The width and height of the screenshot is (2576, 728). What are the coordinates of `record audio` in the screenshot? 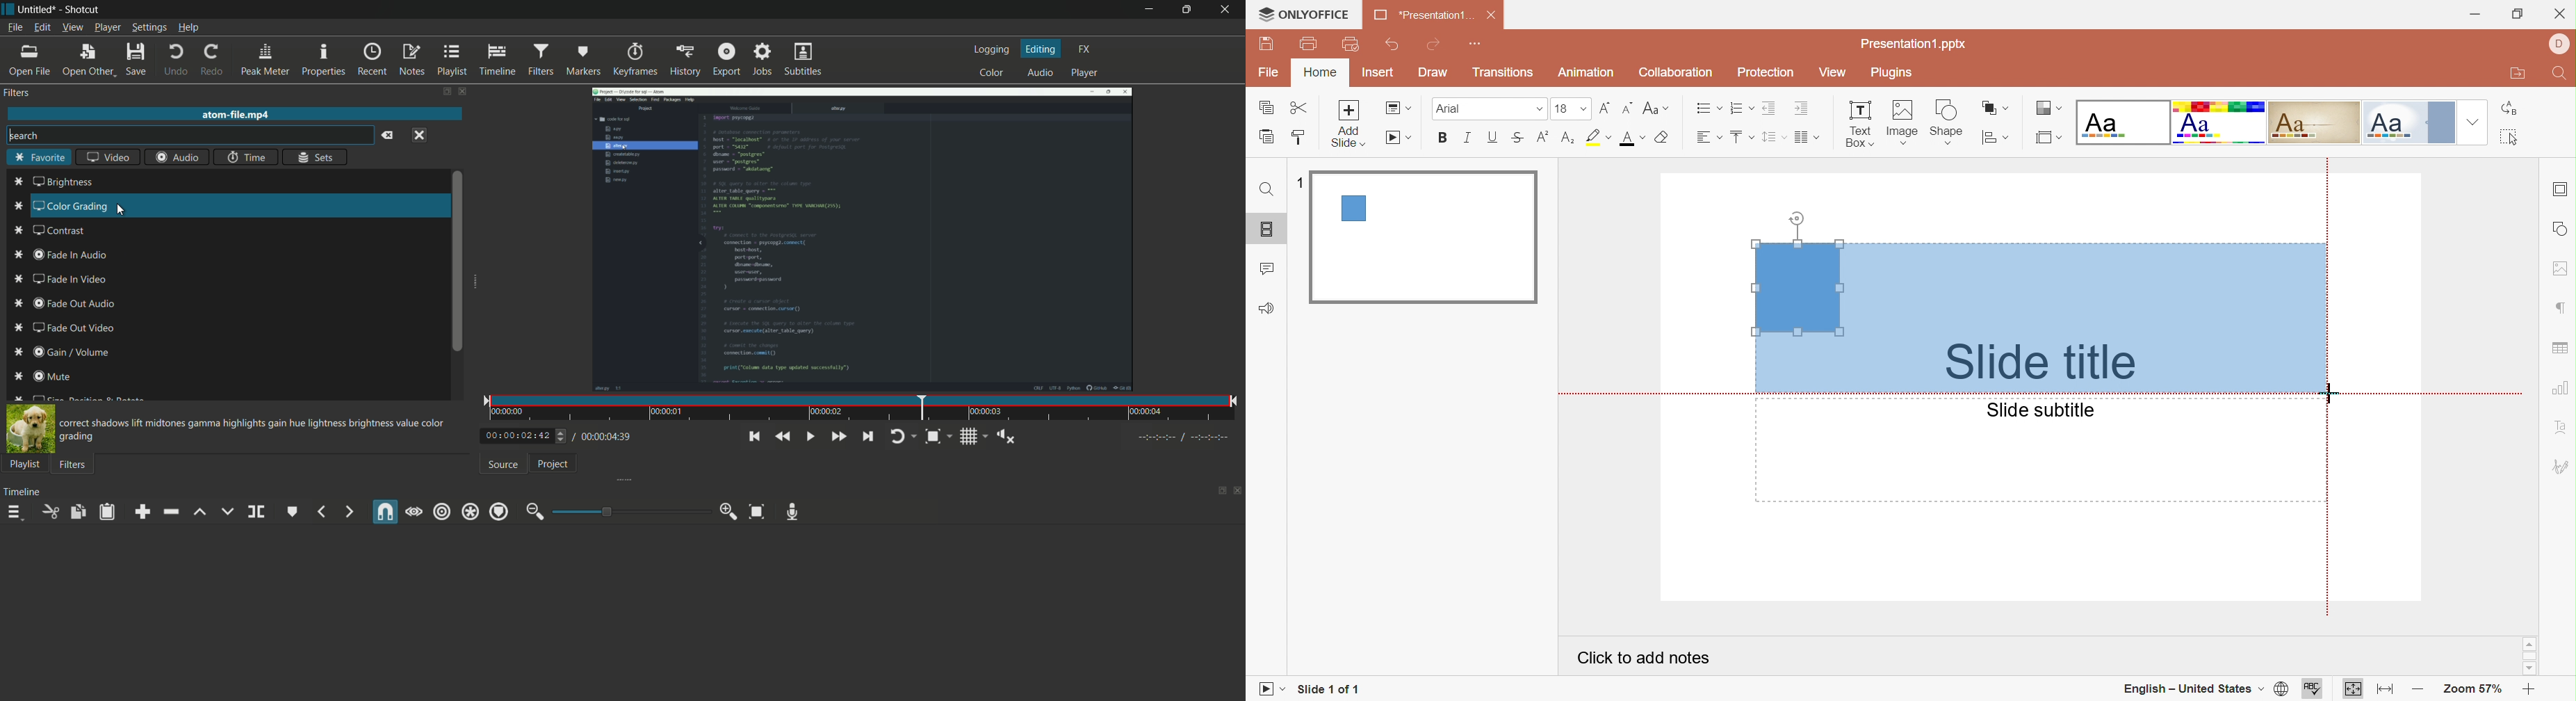 It's located at (793, 511).